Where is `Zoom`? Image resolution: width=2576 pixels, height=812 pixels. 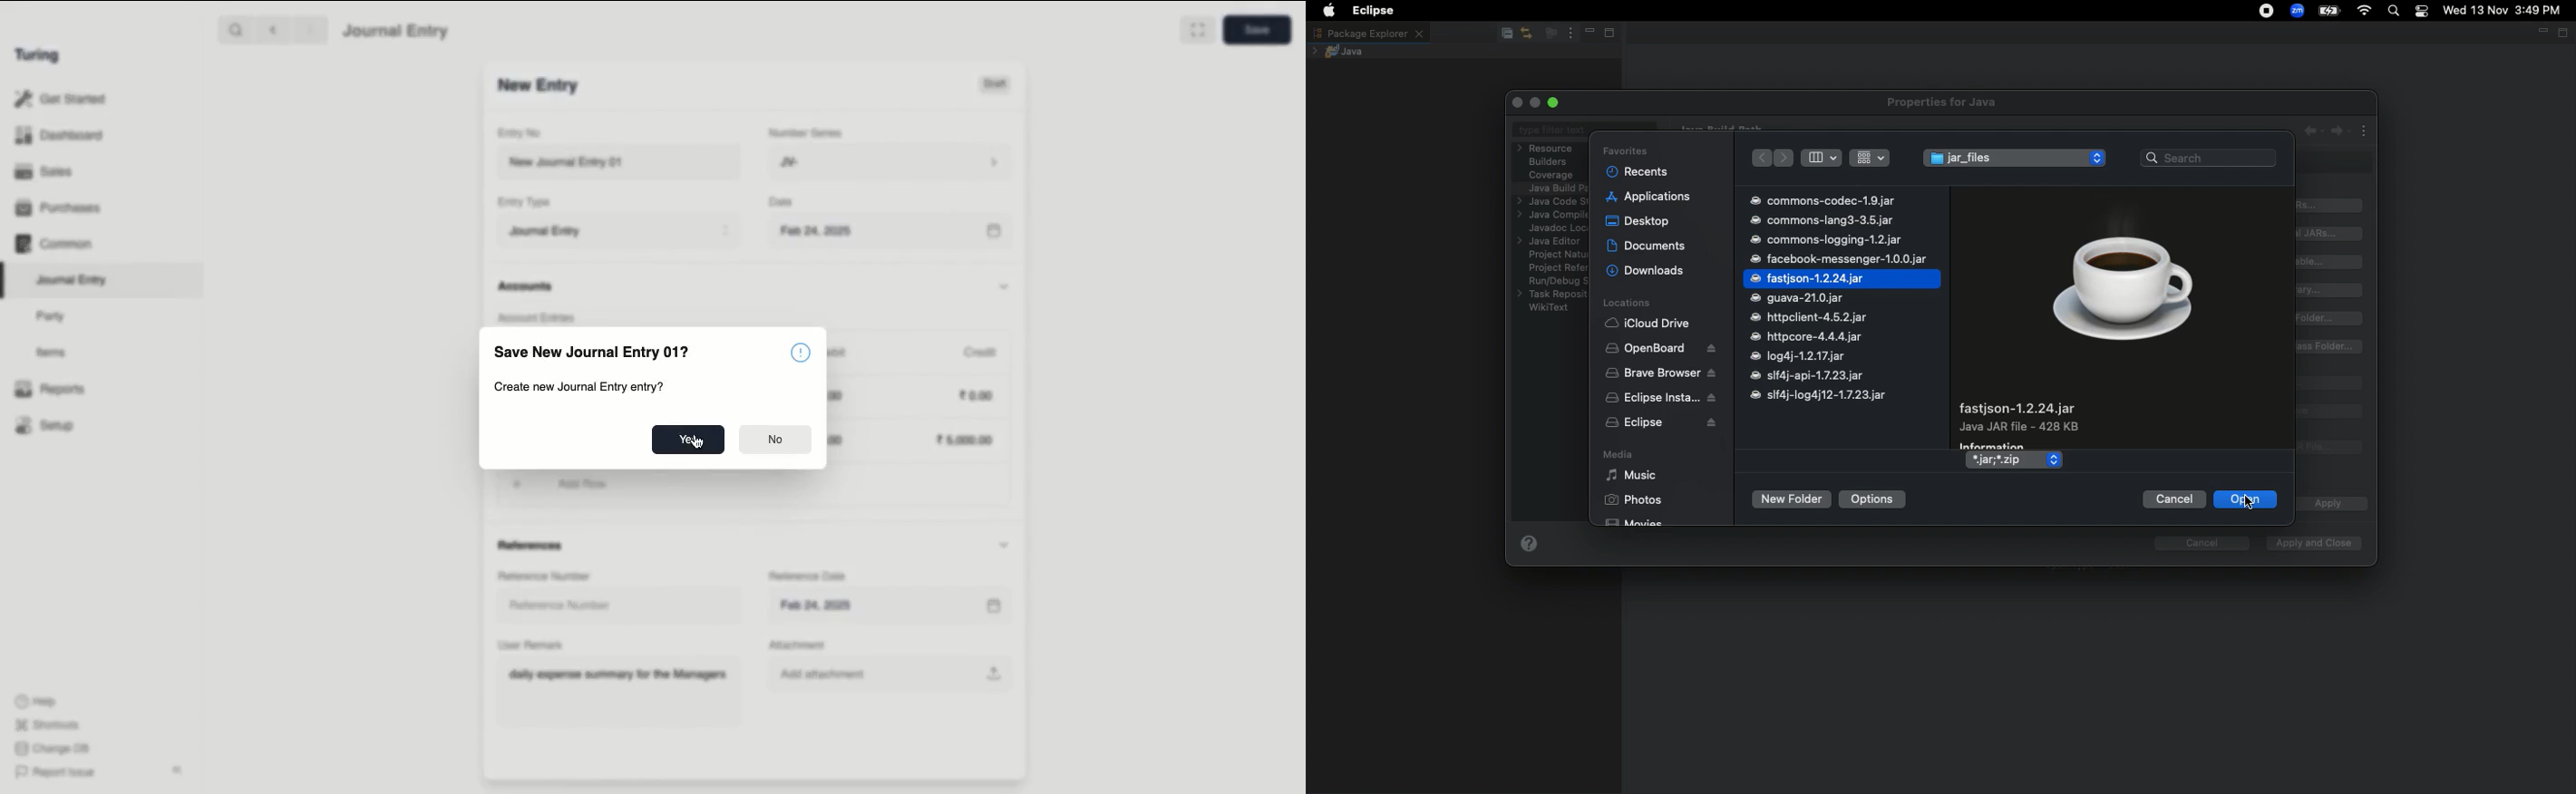 Zoom is located at coordinates (2299, 11).